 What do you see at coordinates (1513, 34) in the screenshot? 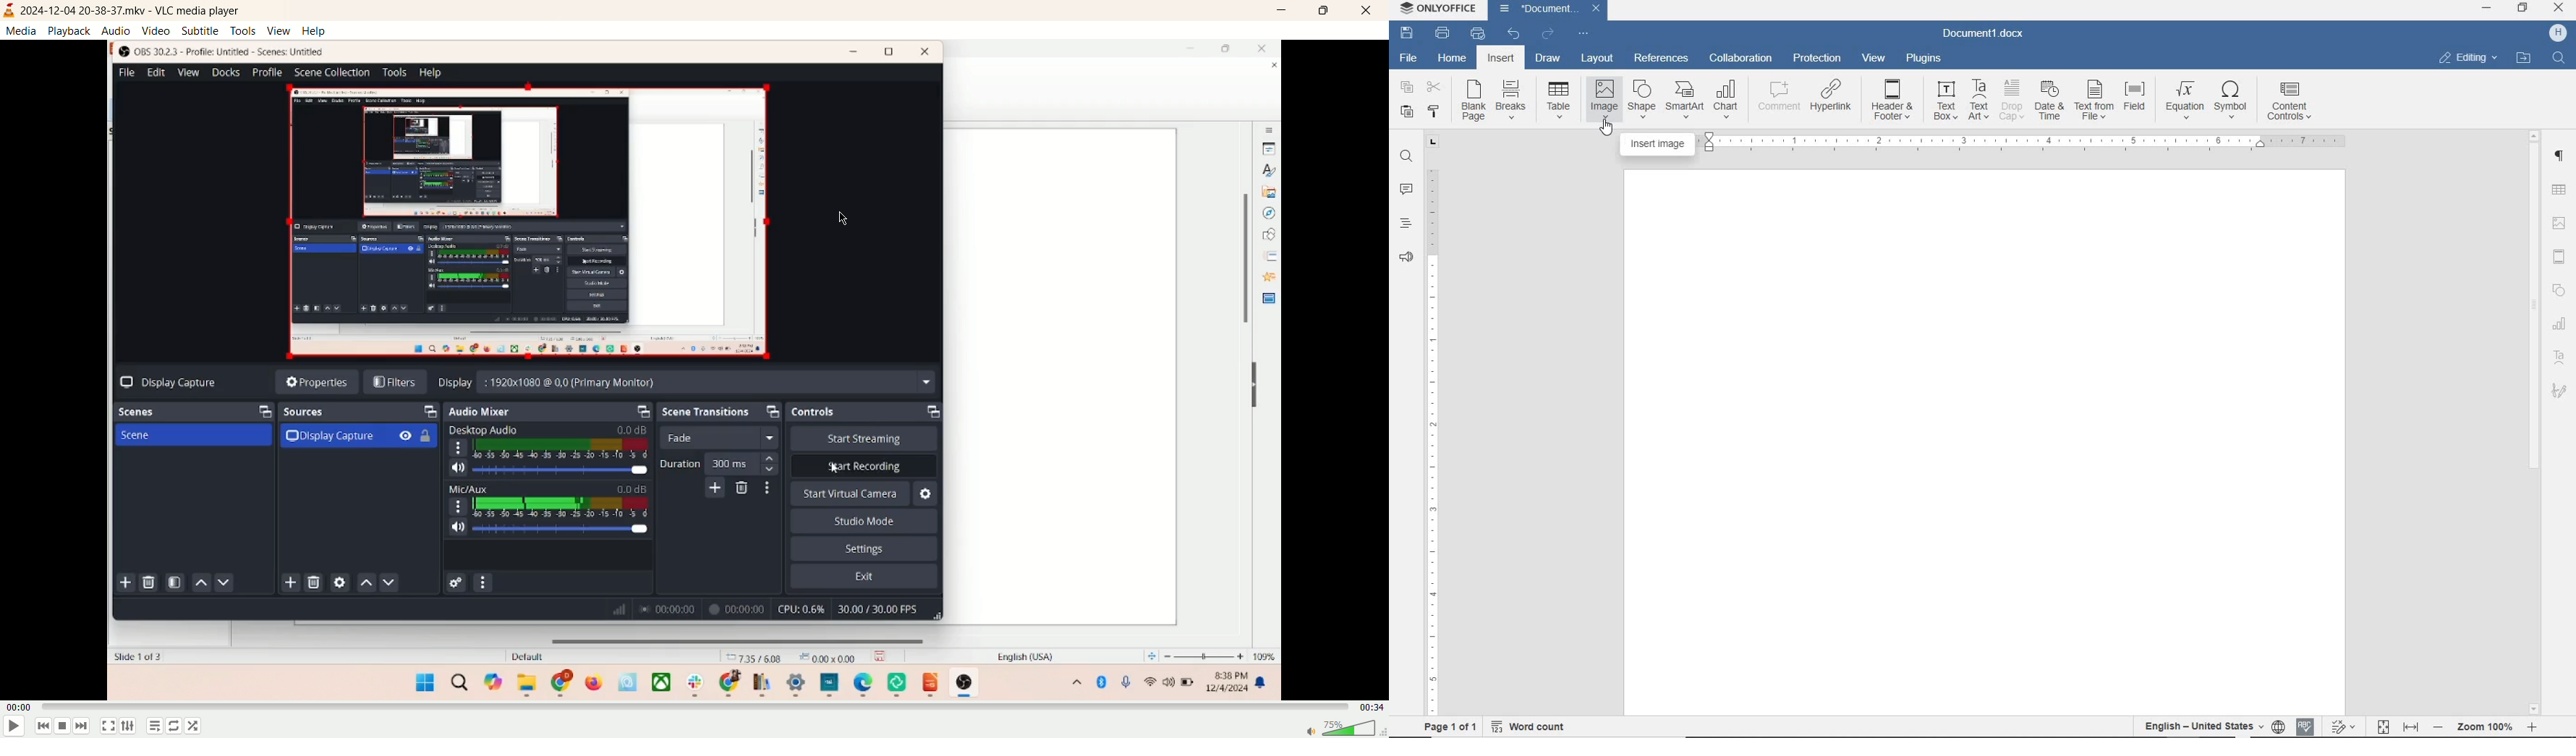
I see `undo` at bounding box center [1513, 34].